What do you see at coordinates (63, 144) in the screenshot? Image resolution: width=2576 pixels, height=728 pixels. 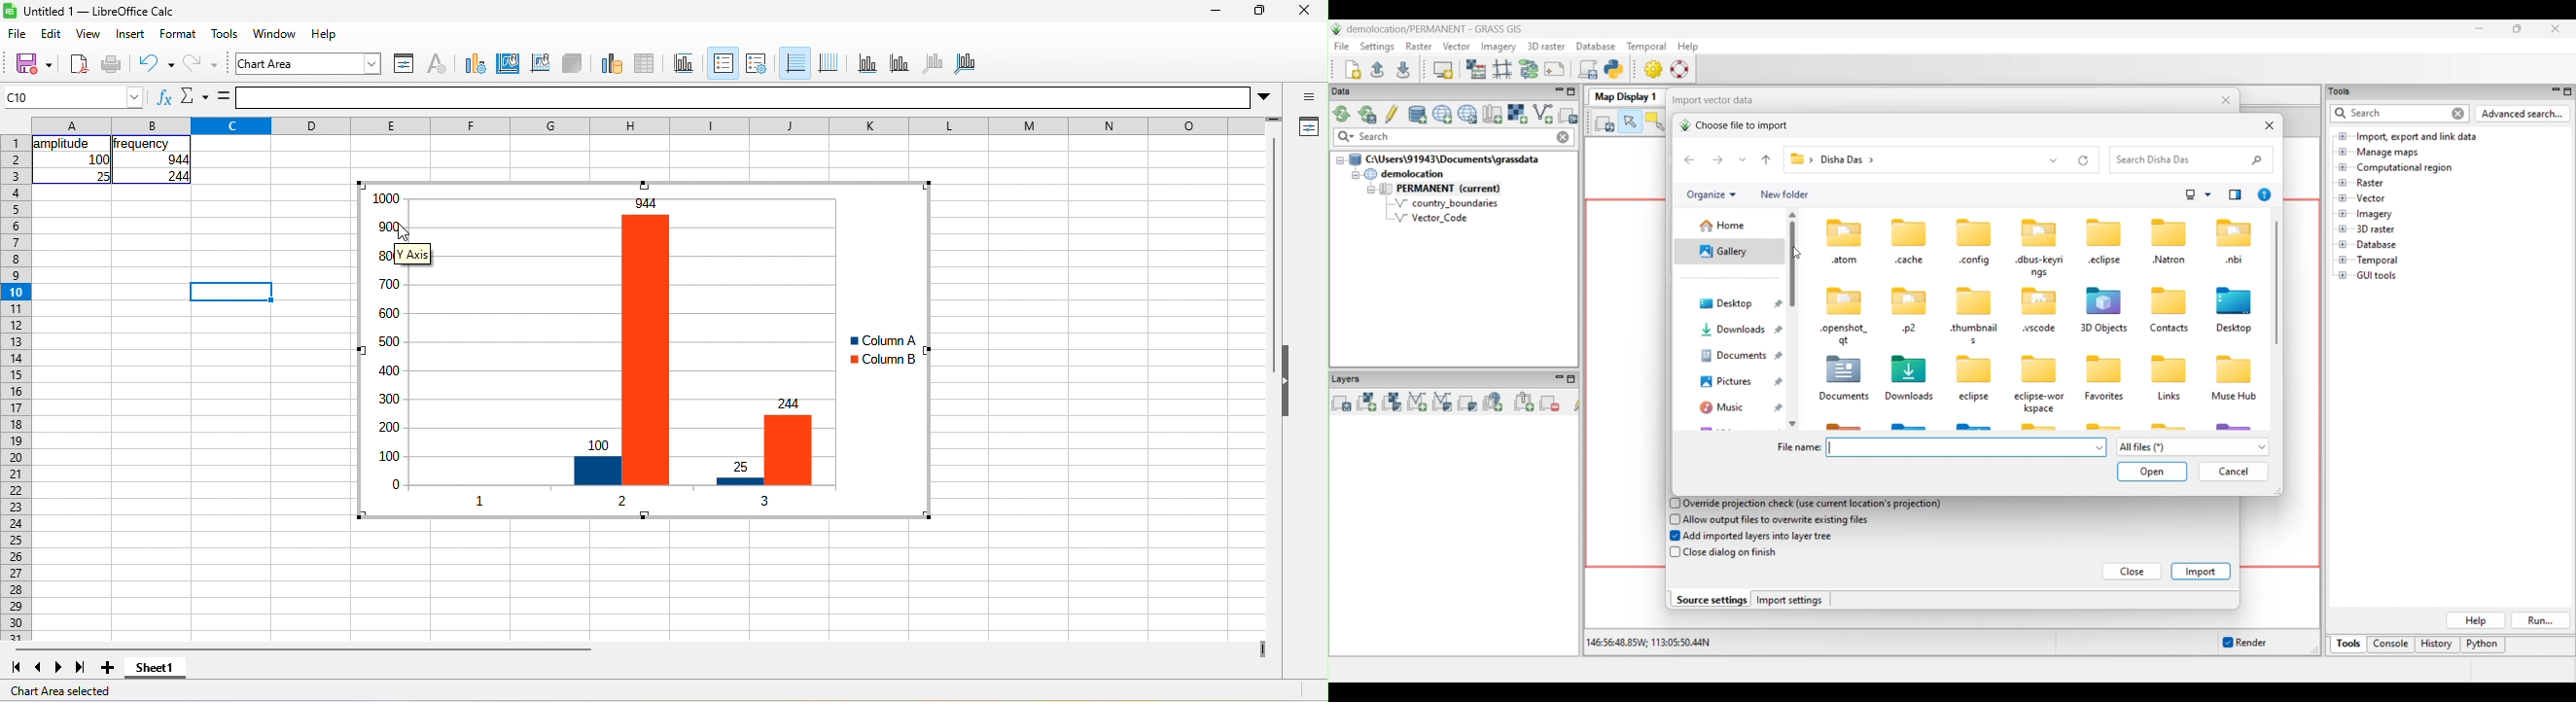 I see `amplitude ` at bounding box center [63, 144].